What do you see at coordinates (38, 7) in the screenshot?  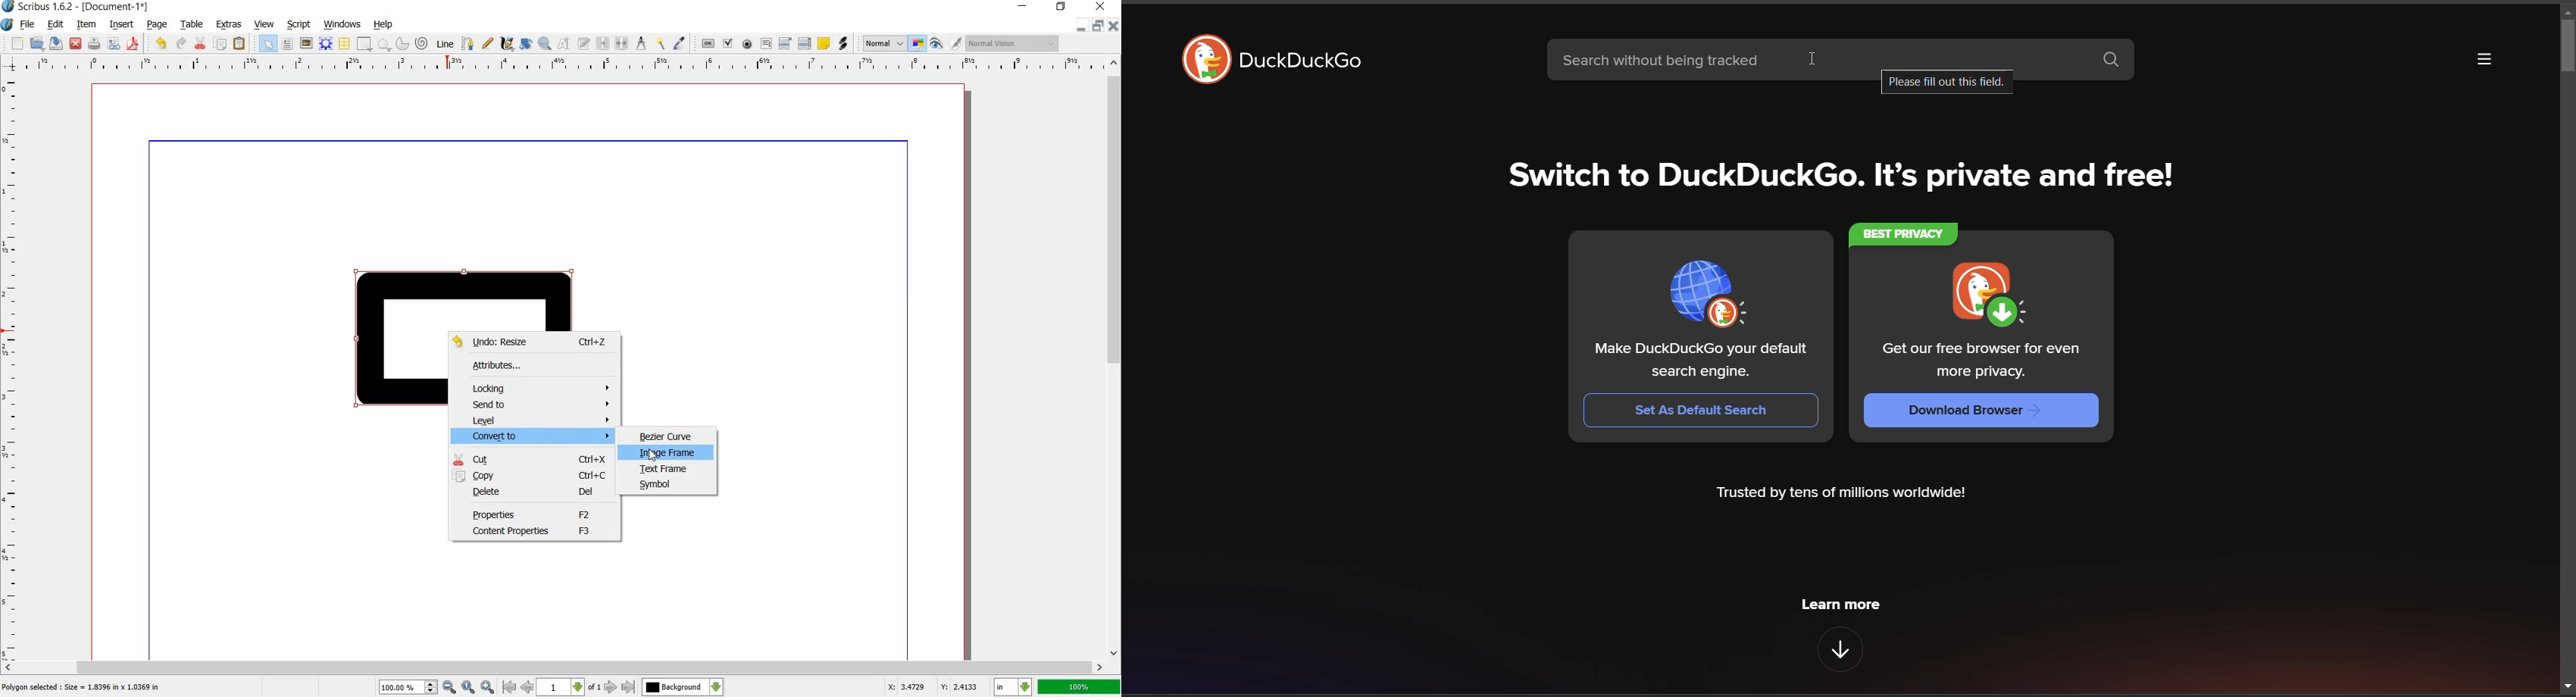 I see `Scribus 1.6.2` at bounding box center [38, 7].